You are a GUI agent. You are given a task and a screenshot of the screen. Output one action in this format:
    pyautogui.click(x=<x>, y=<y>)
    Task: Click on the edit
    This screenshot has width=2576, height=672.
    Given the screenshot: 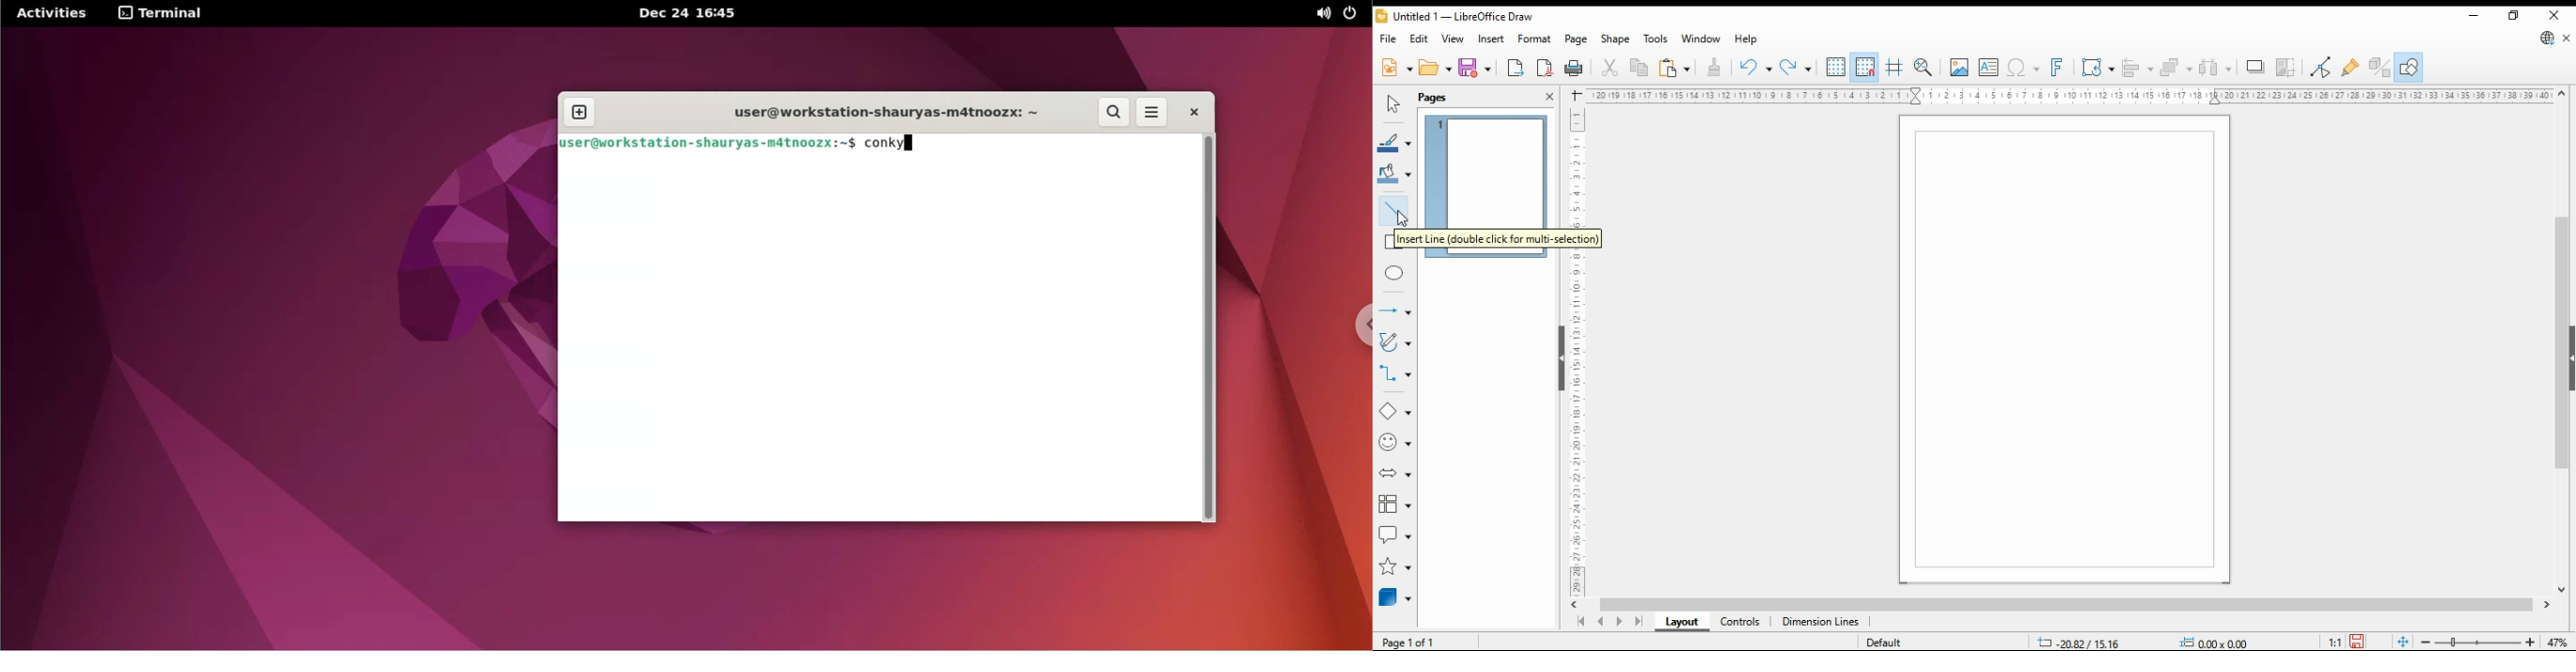 What is the action you would take?
    pyautogui.click(x=1422, y=40)
    